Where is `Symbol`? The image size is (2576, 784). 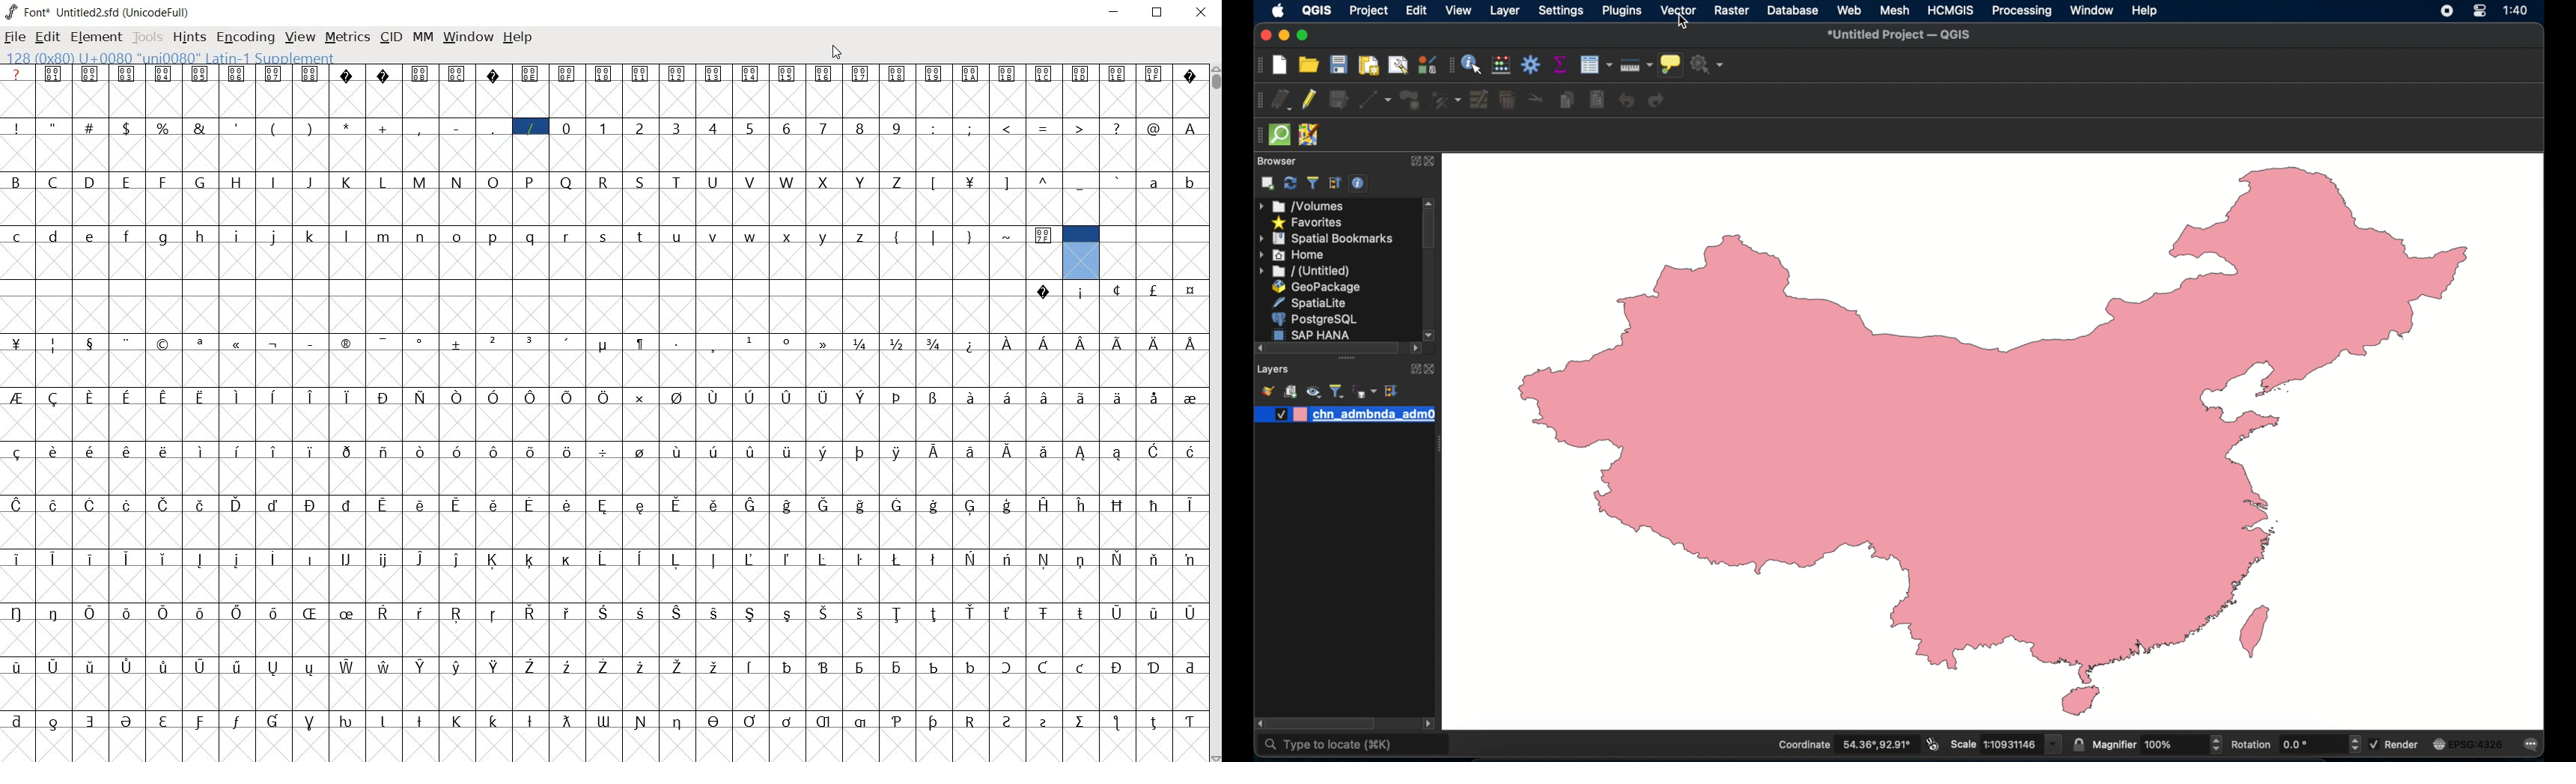
Symbol is located at coordinates (1117, 452).